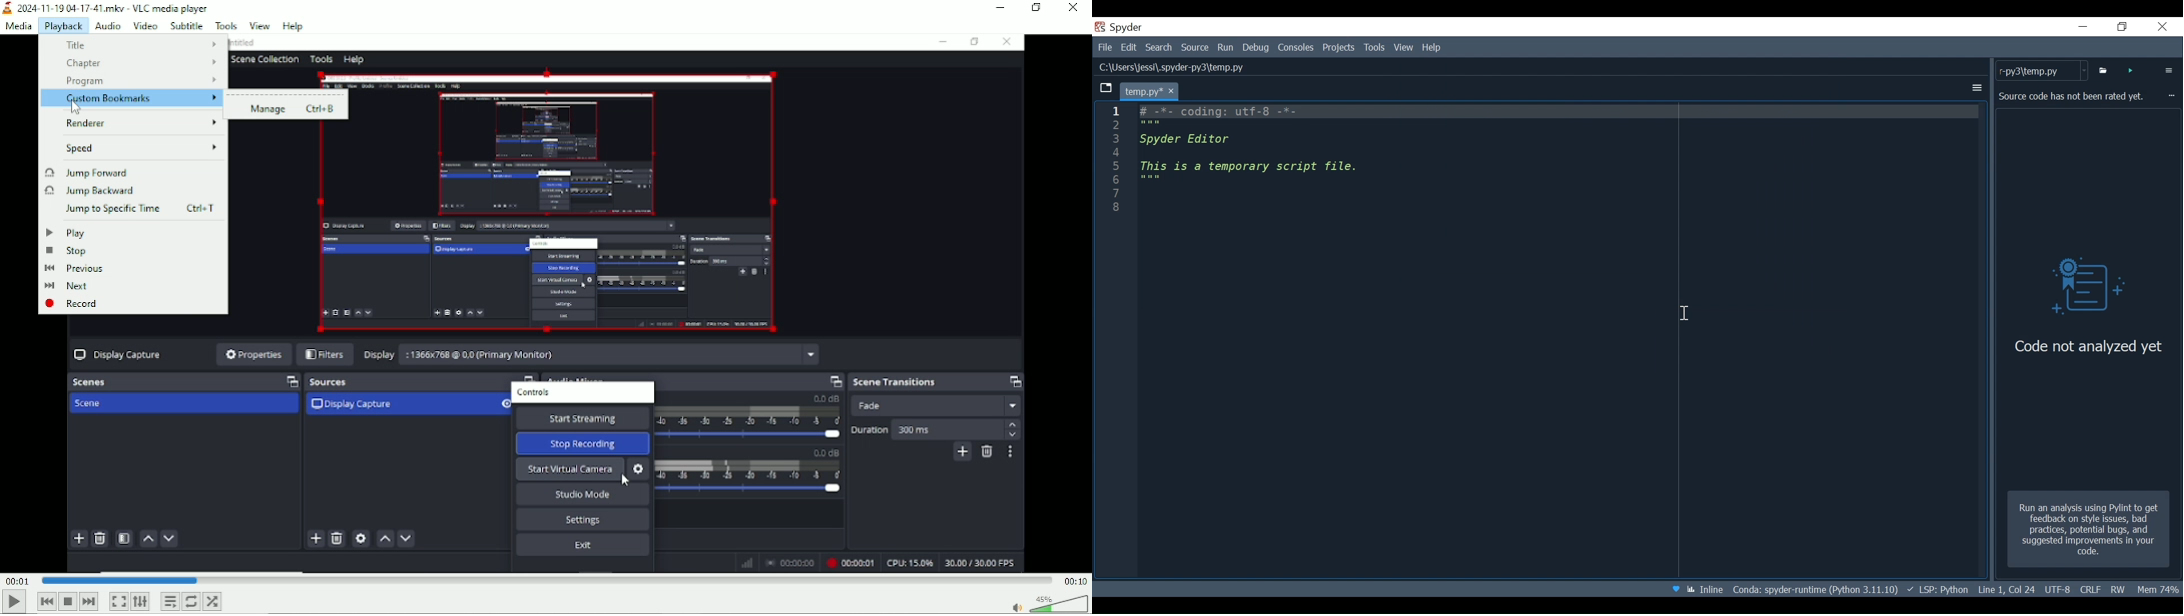 This screenshot has height=616, width=2184. I want to click on Code not analyzed yet, so click(2086, 347).